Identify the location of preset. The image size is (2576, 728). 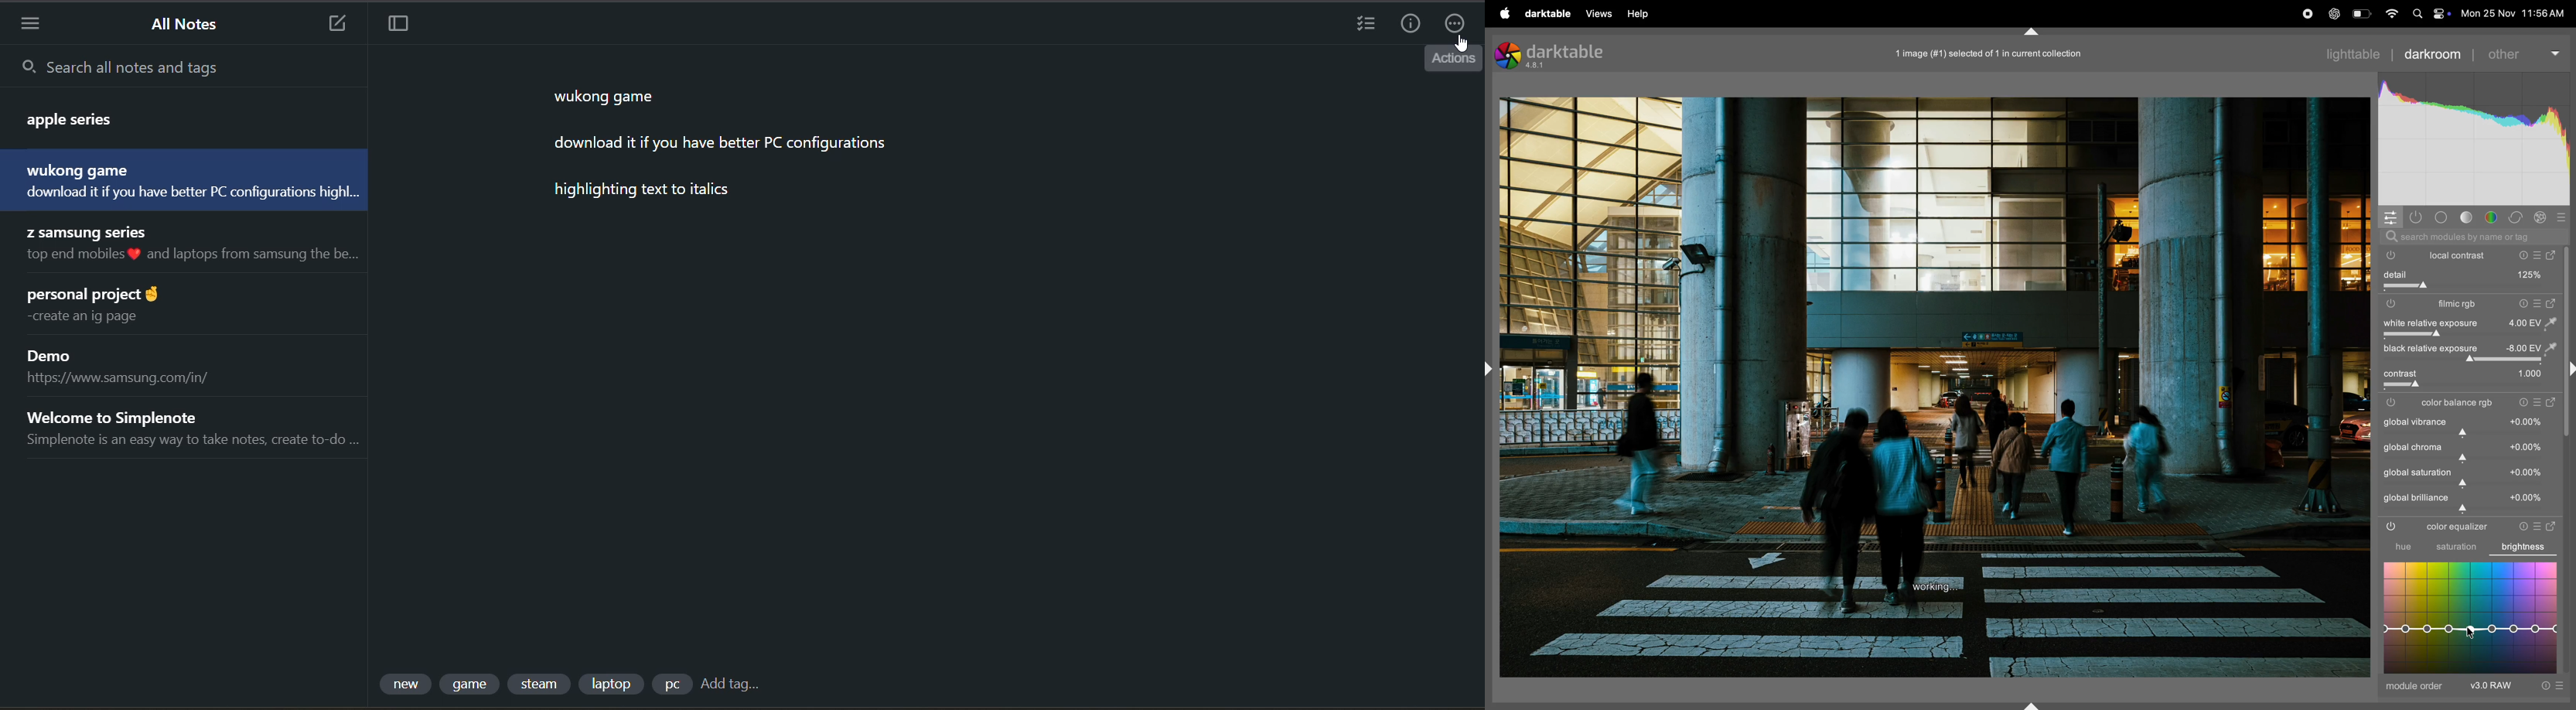
(2562, 216).